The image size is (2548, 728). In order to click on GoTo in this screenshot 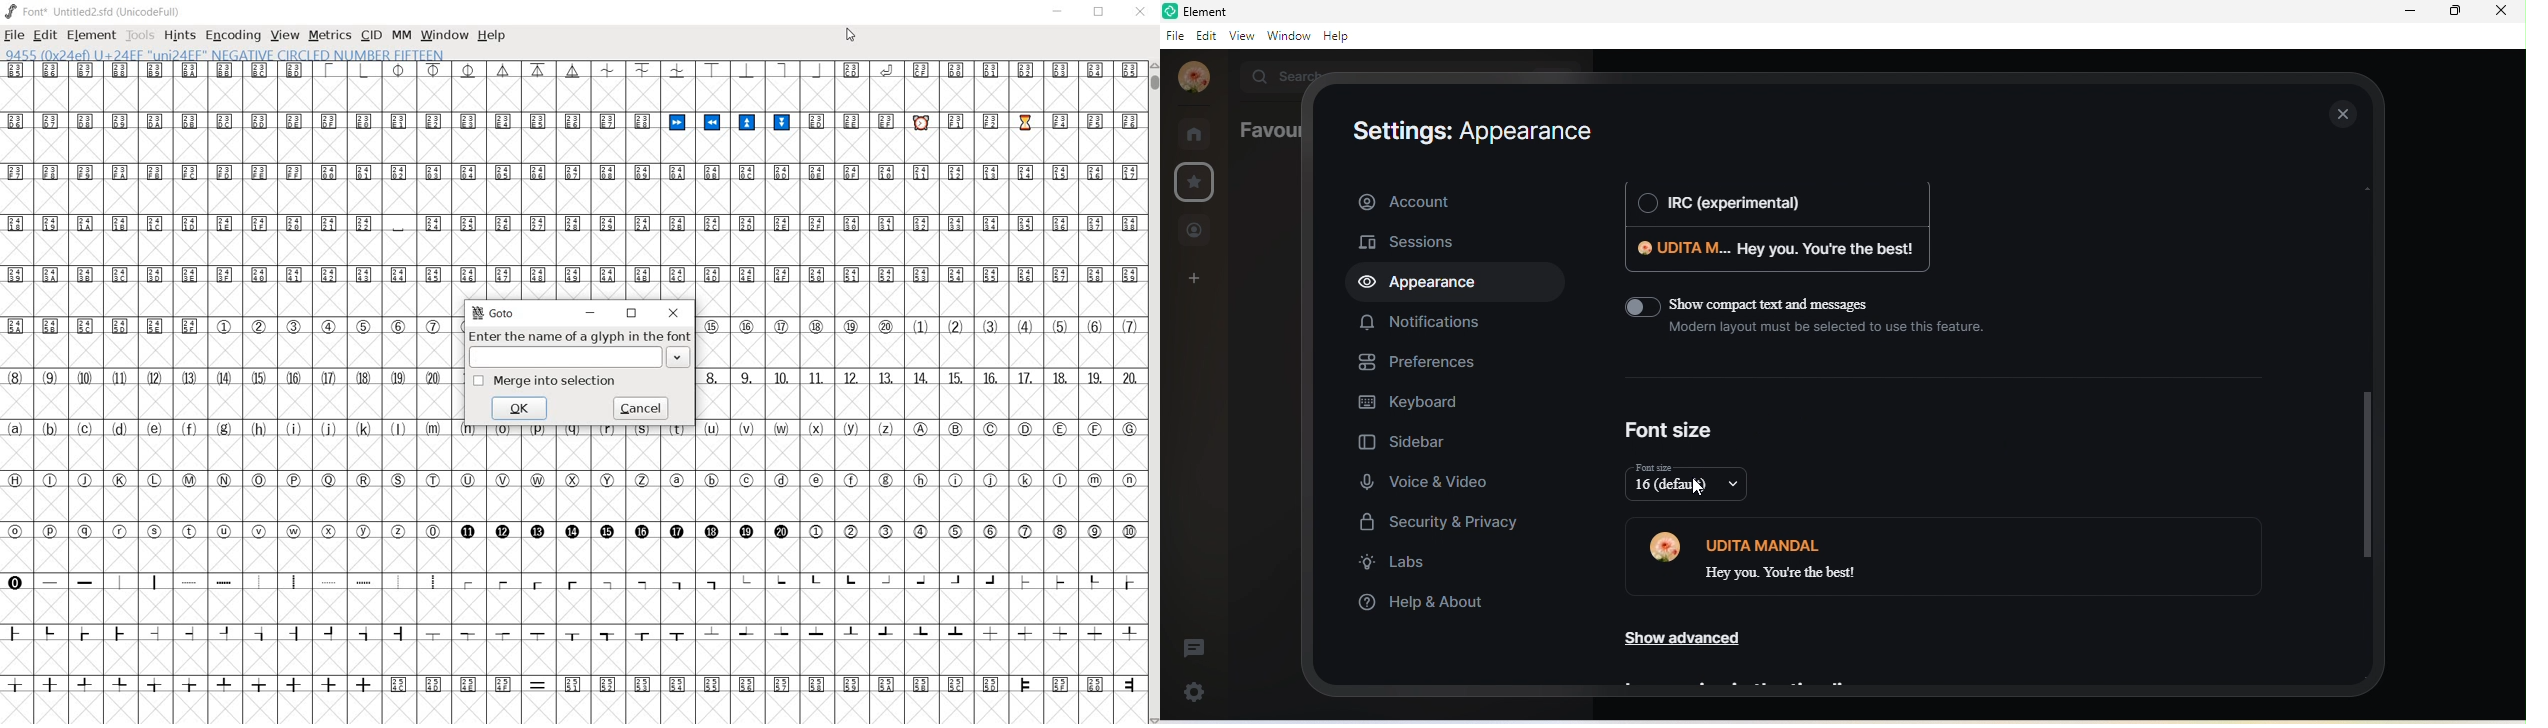, I will do `click(491, 314)`.